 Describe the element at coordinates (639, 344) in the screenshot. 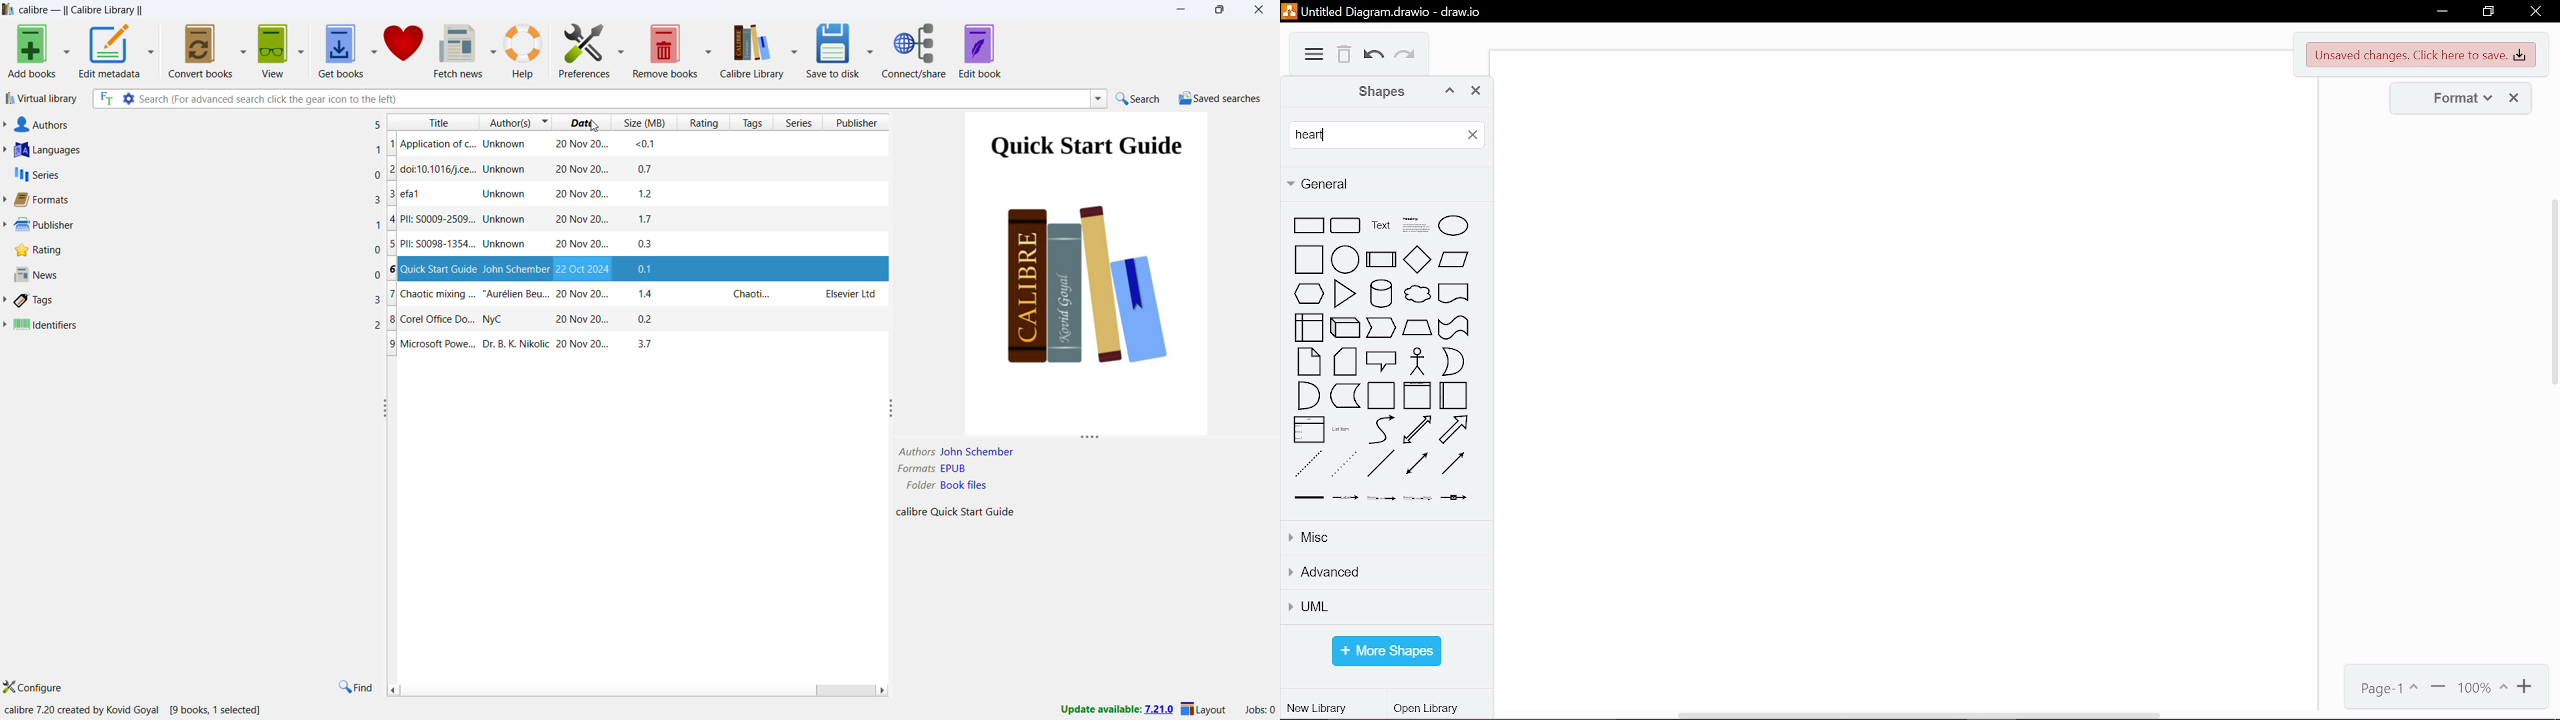

I see `3.7` at that location.